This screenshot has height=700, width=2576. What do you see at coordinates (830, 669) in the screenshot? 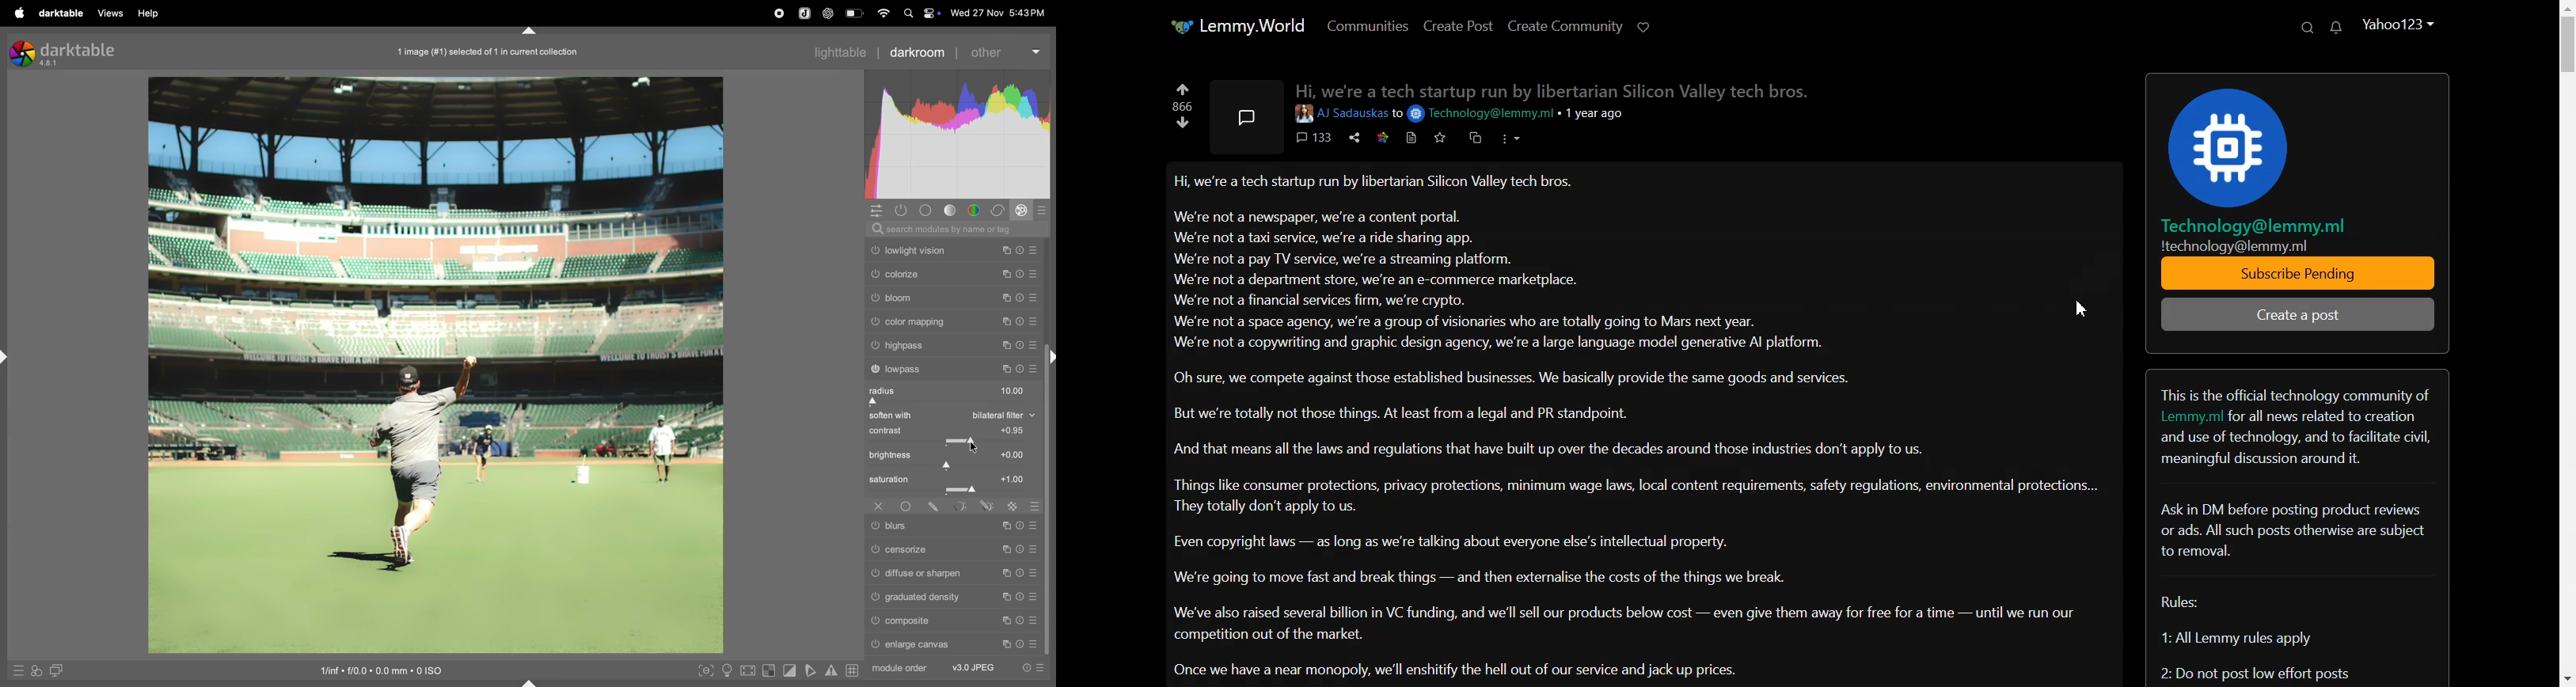
I see `indicators` at bounding box center [830, 669].